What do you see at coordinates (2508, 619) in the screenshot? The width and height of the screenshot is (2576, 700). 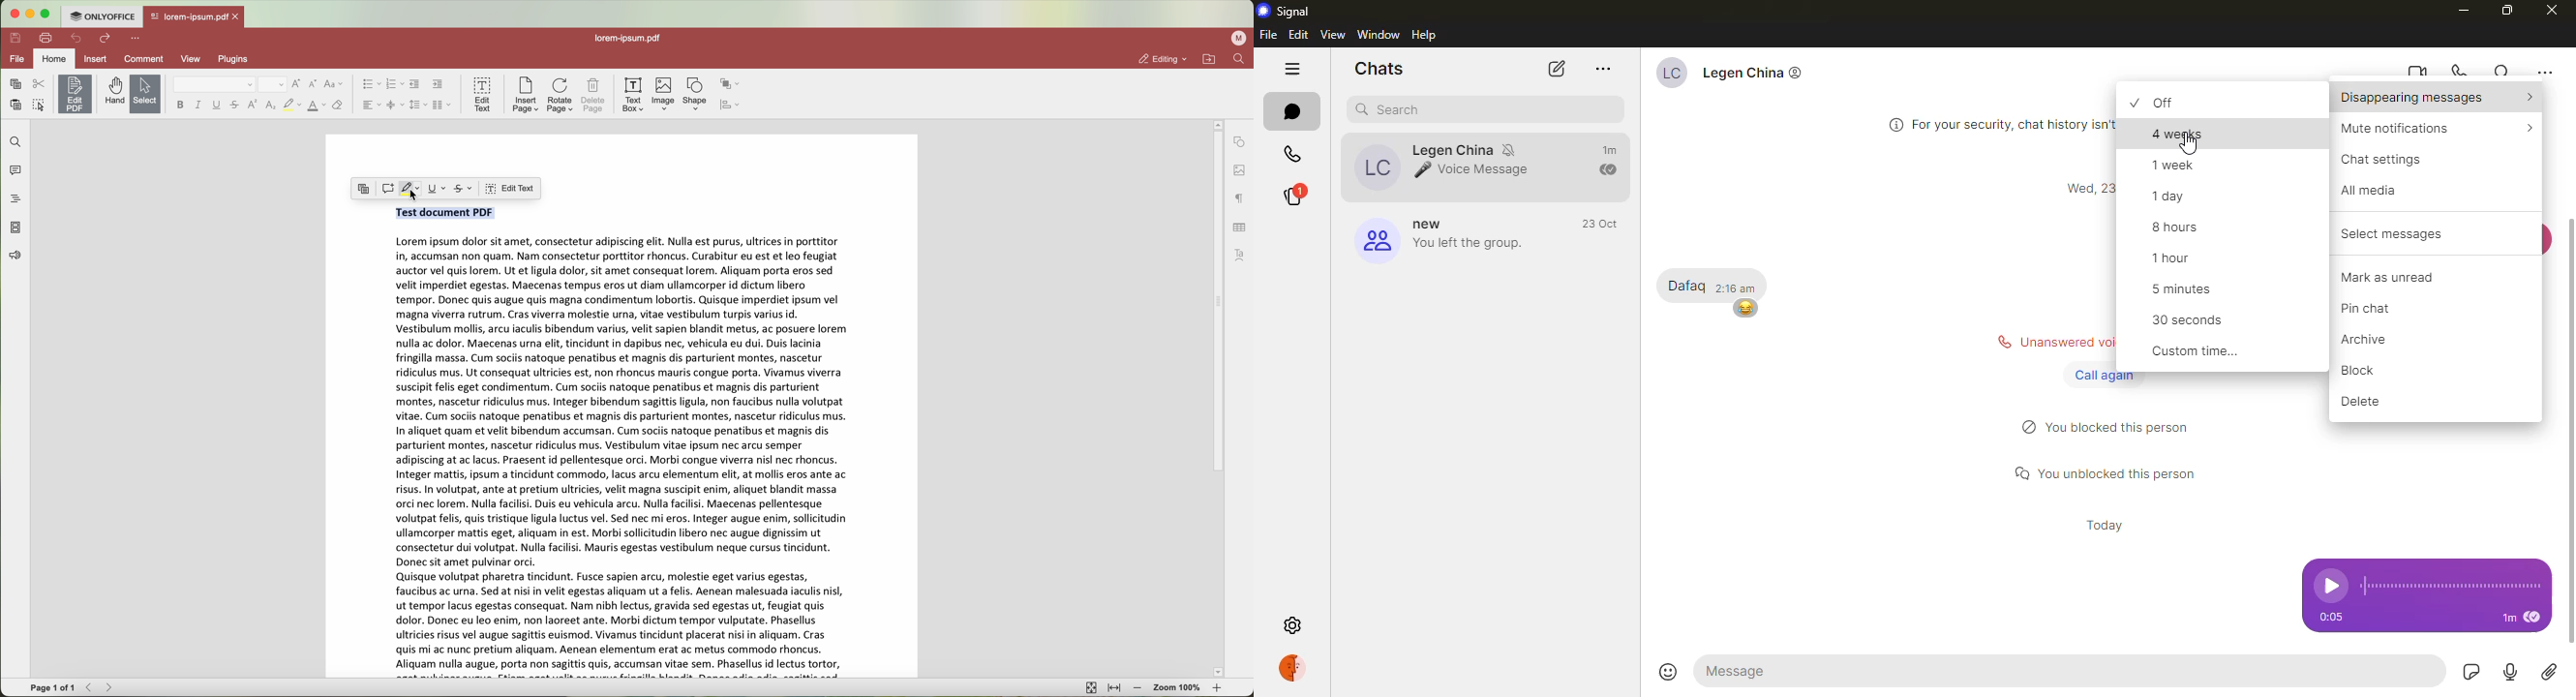 I see `time` at bounding box center [2508, 619].